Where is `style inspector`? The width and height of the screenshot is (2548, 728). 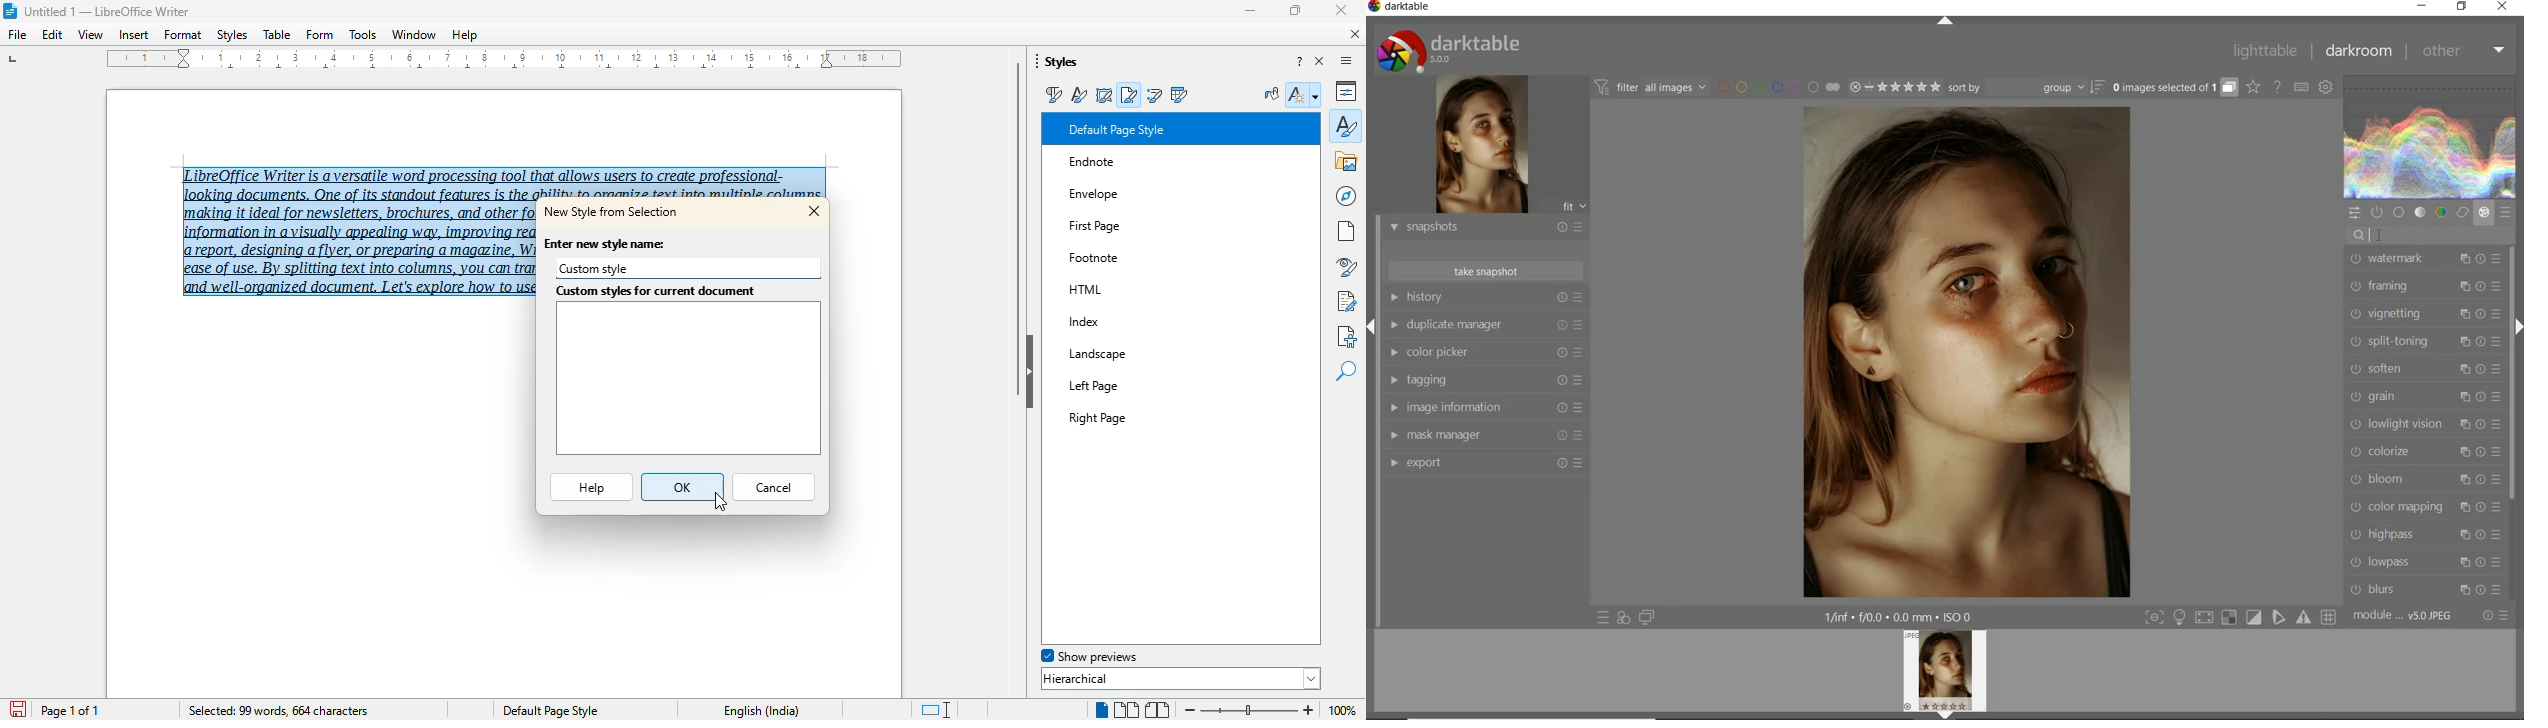
style inspector is located at coordinates (1343, 268).